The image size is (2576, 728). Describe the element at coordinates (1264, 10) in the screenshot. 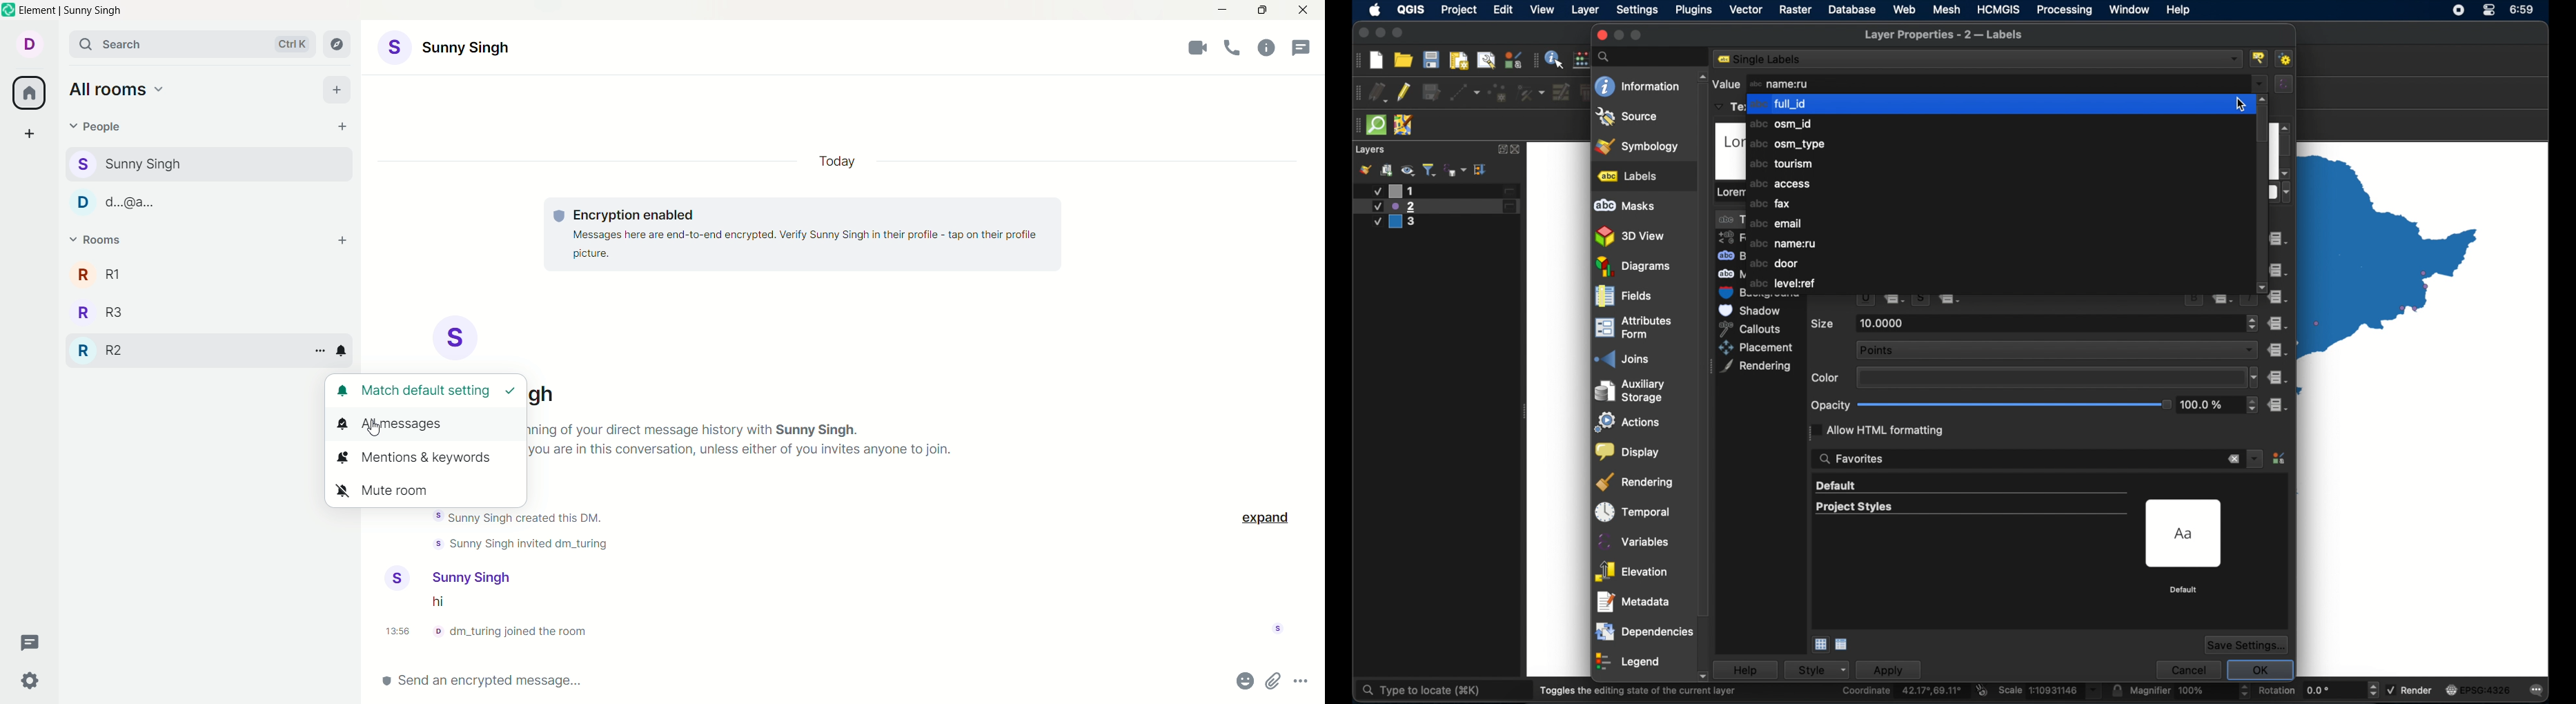

I see `maximize` at that location.